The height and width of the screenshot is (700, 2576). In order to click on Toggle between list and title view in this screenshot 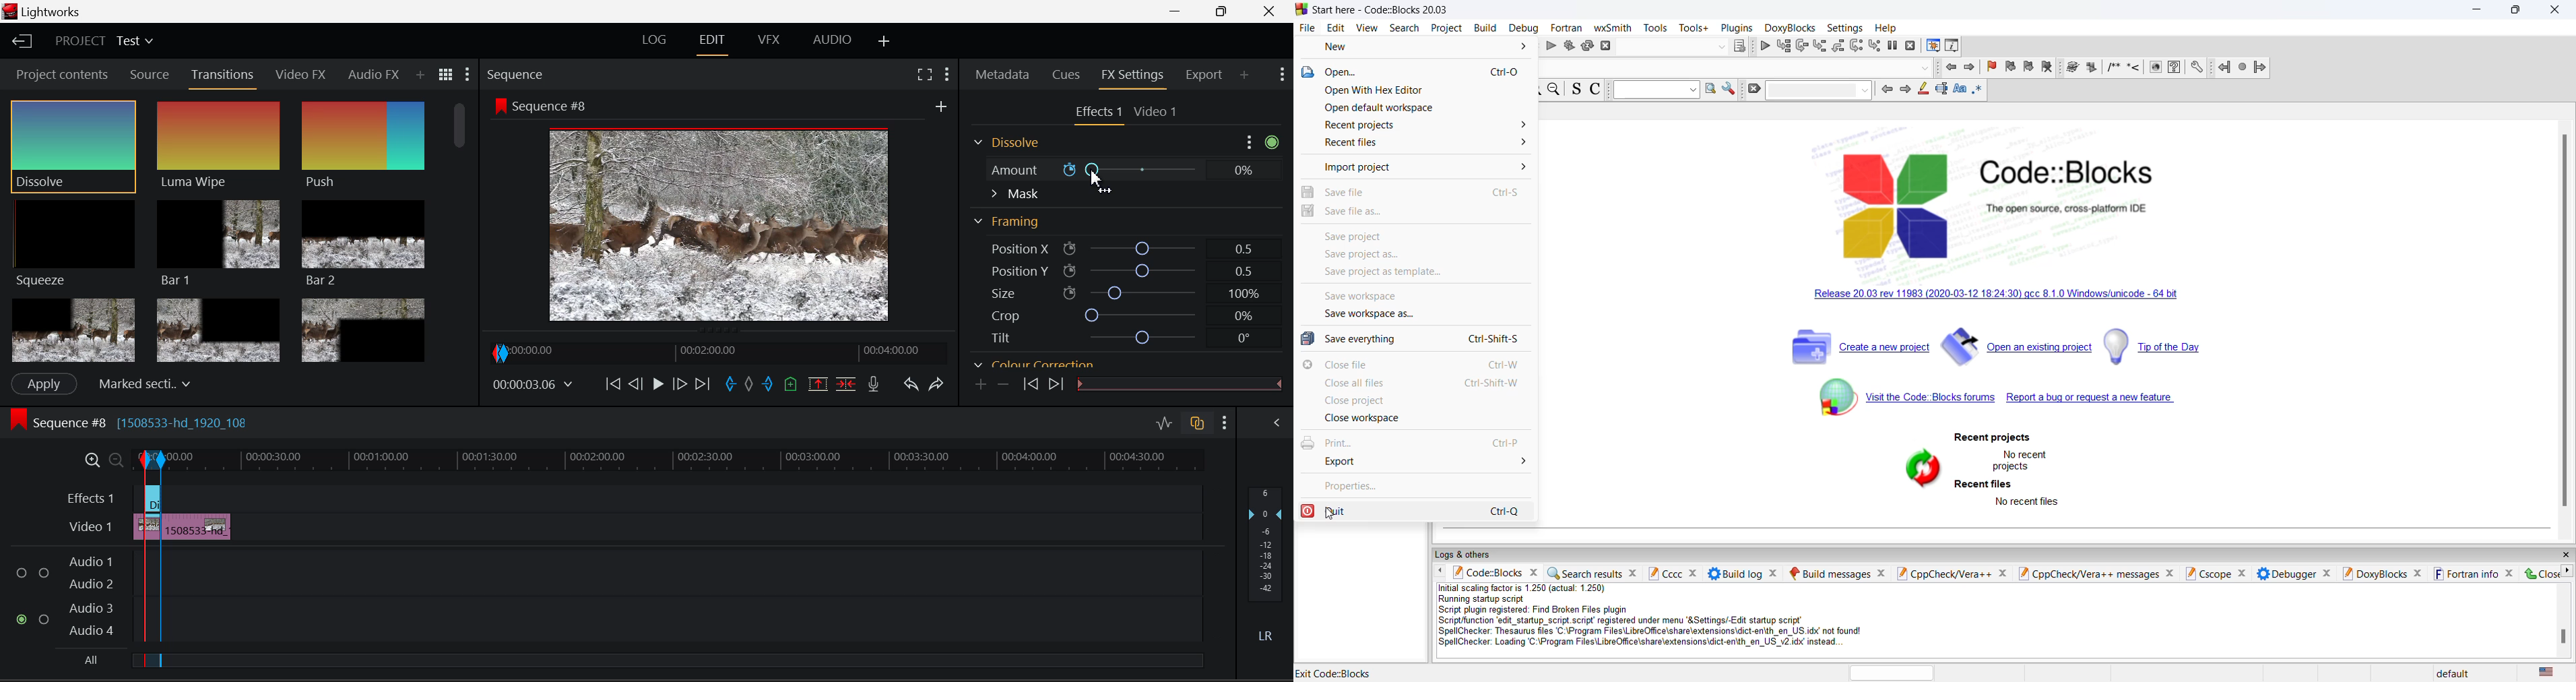, I will do `click(446, 75)`.